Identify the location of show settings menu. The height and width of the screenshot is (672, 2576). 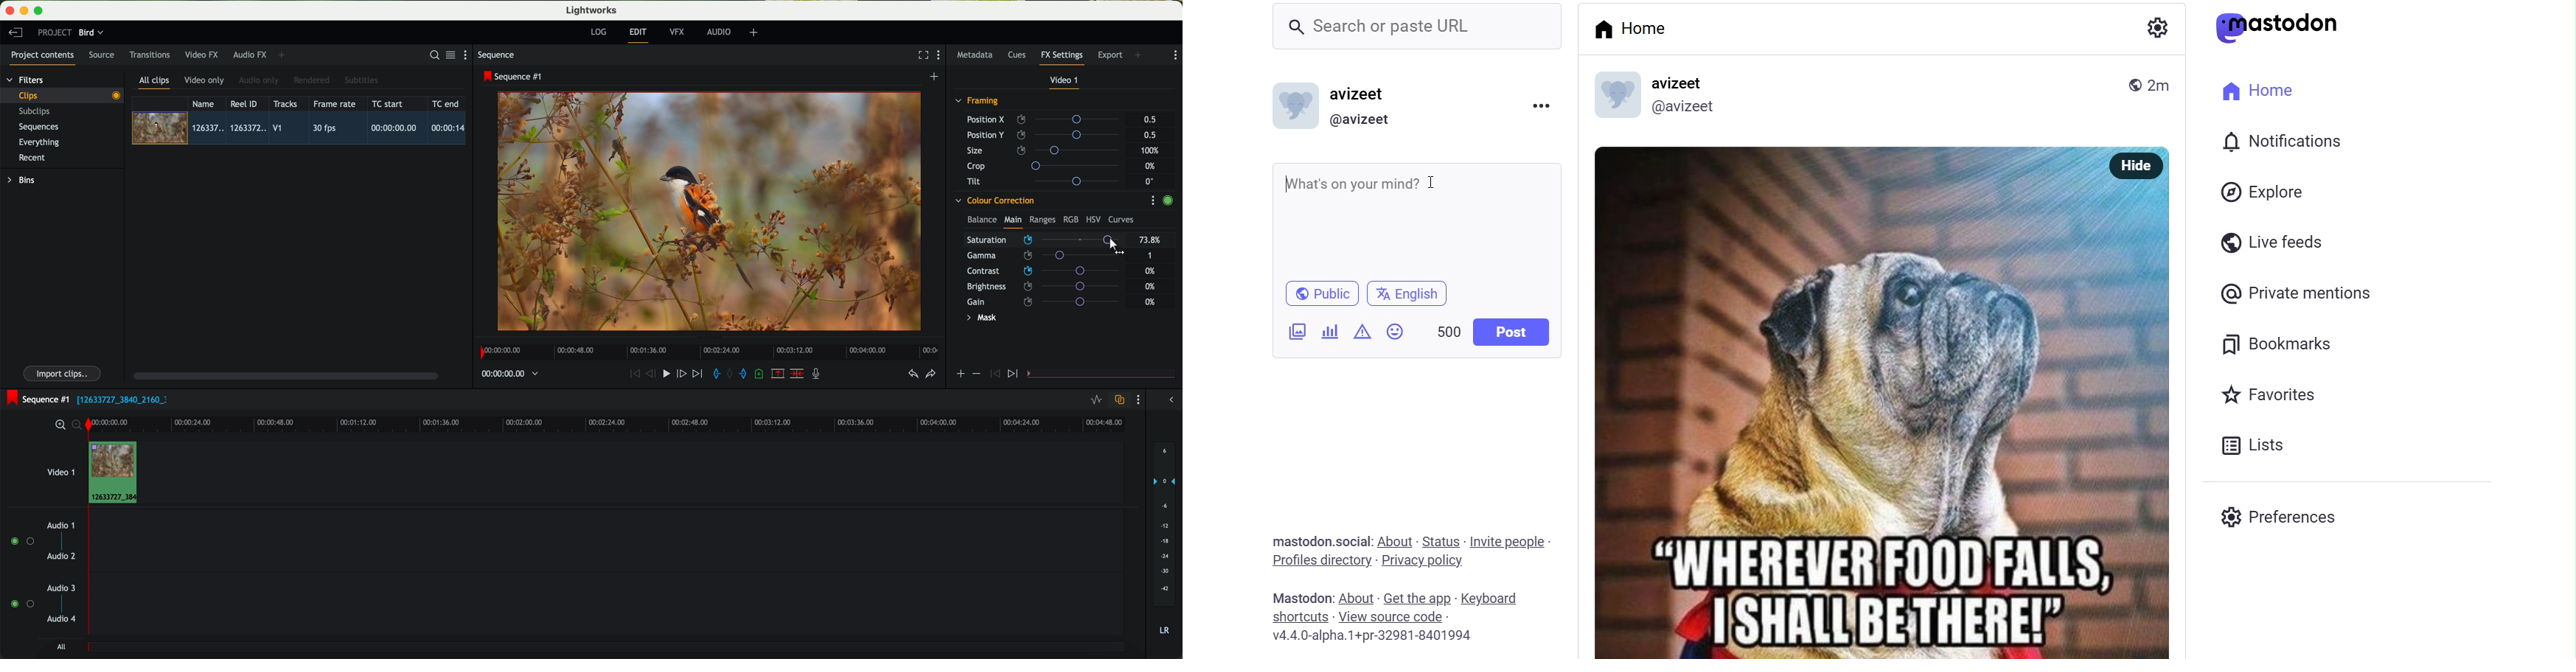
(469, 55).